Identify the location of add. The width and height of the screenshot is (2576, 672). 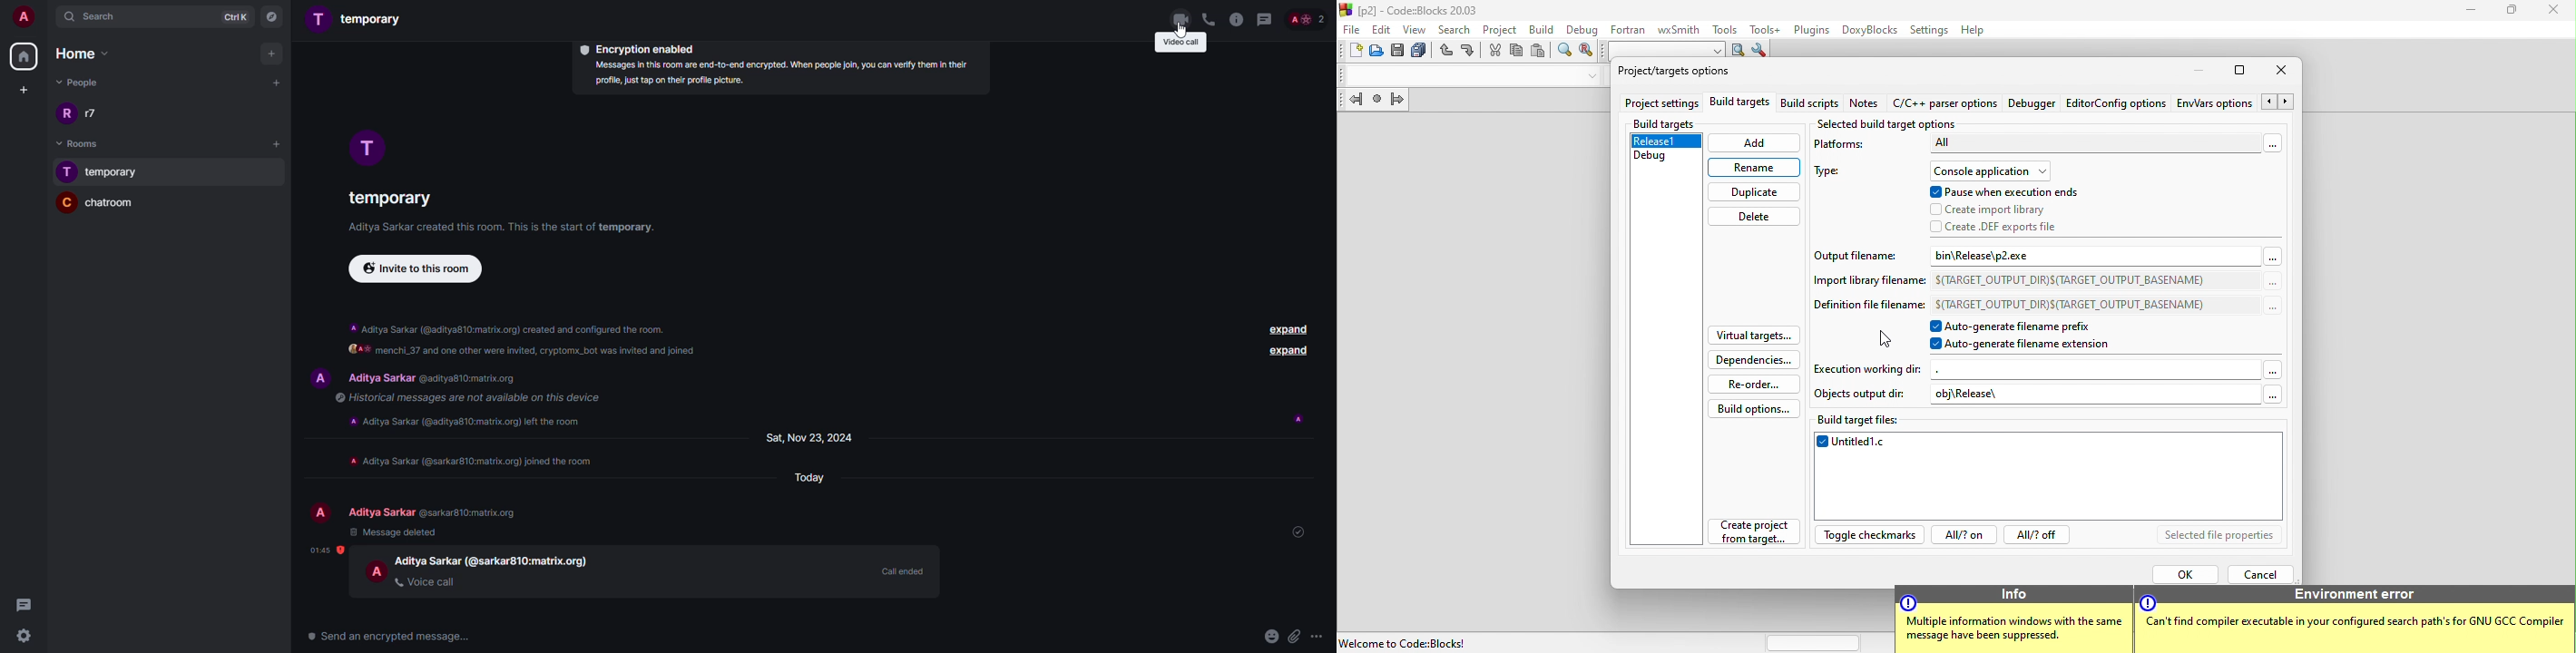
(273, 53).